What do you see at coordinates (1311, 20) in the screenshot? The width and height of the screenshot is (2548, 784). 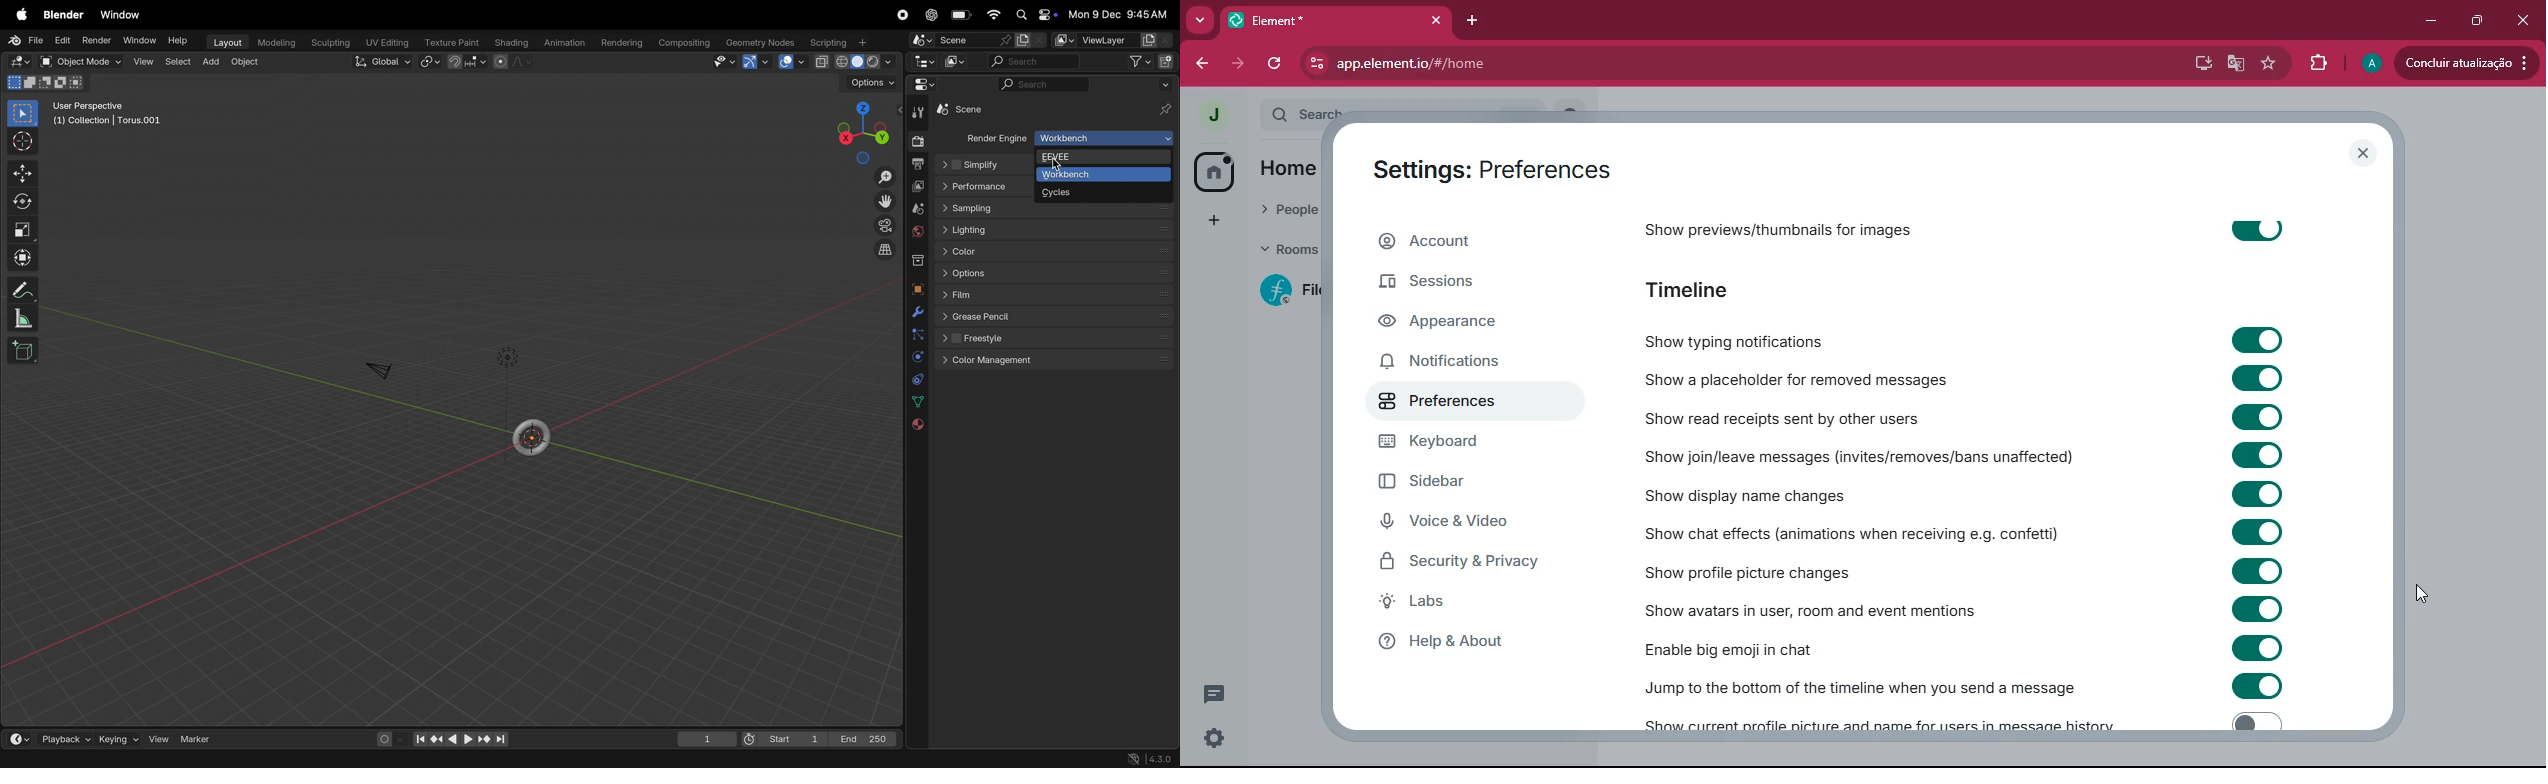 I see `element*` at bounding box center [1311, 20].